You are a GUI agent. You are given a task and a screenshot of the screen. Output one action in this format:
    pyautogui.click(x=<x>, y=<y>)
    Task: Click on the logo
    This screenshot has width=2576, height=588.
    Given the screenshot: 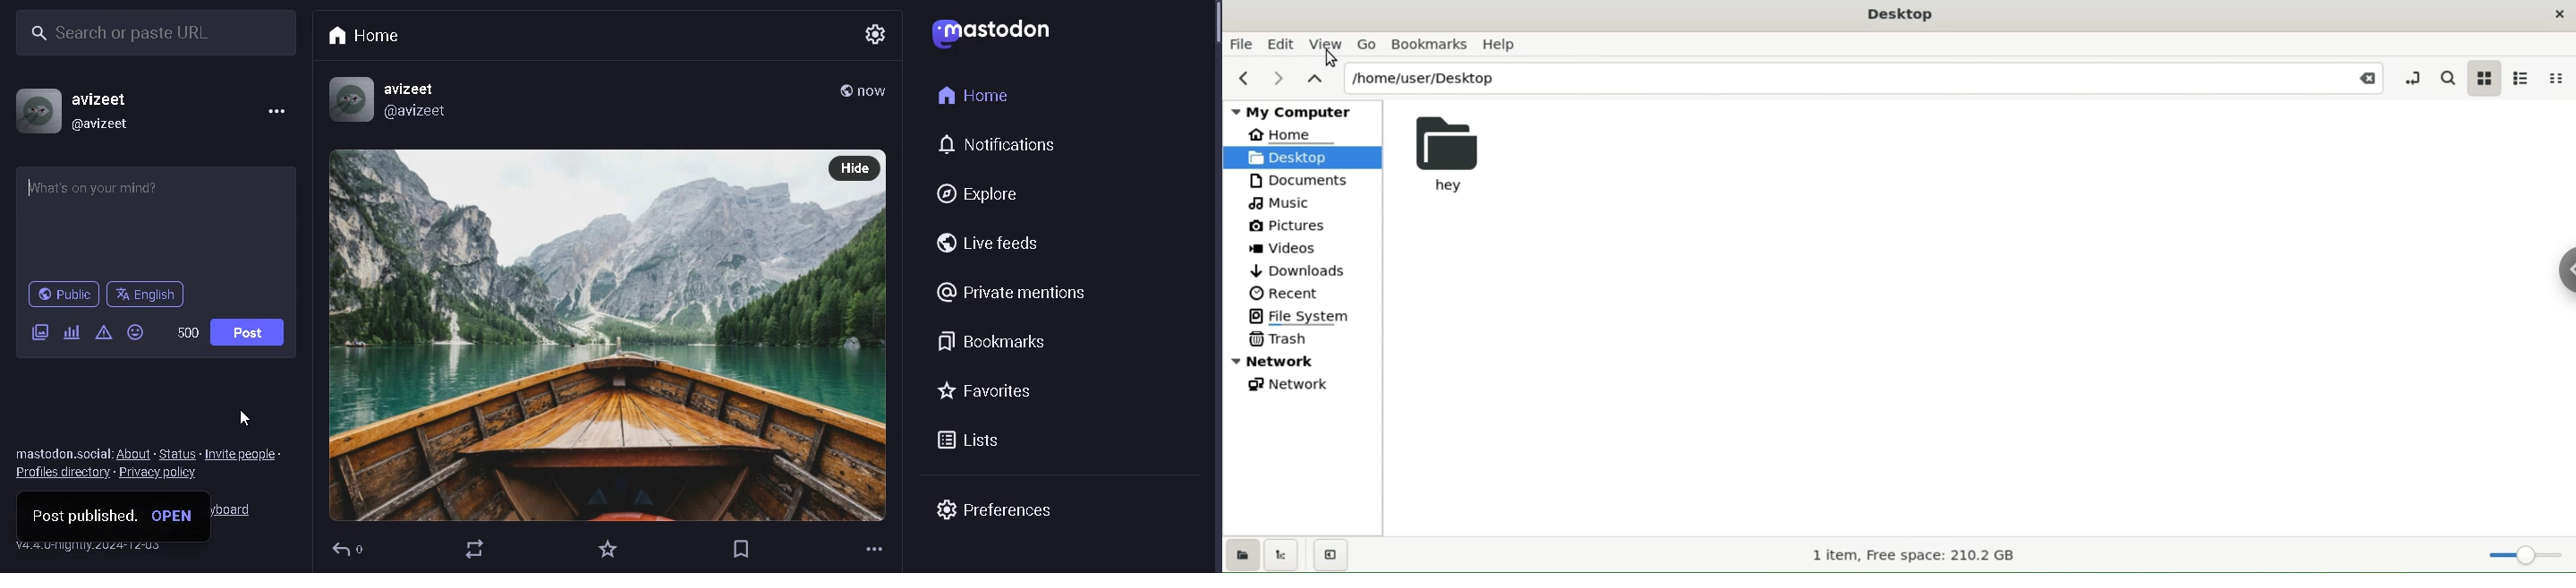 What is the action you would take?
    pyautogui.click(x=990, y=34)
    